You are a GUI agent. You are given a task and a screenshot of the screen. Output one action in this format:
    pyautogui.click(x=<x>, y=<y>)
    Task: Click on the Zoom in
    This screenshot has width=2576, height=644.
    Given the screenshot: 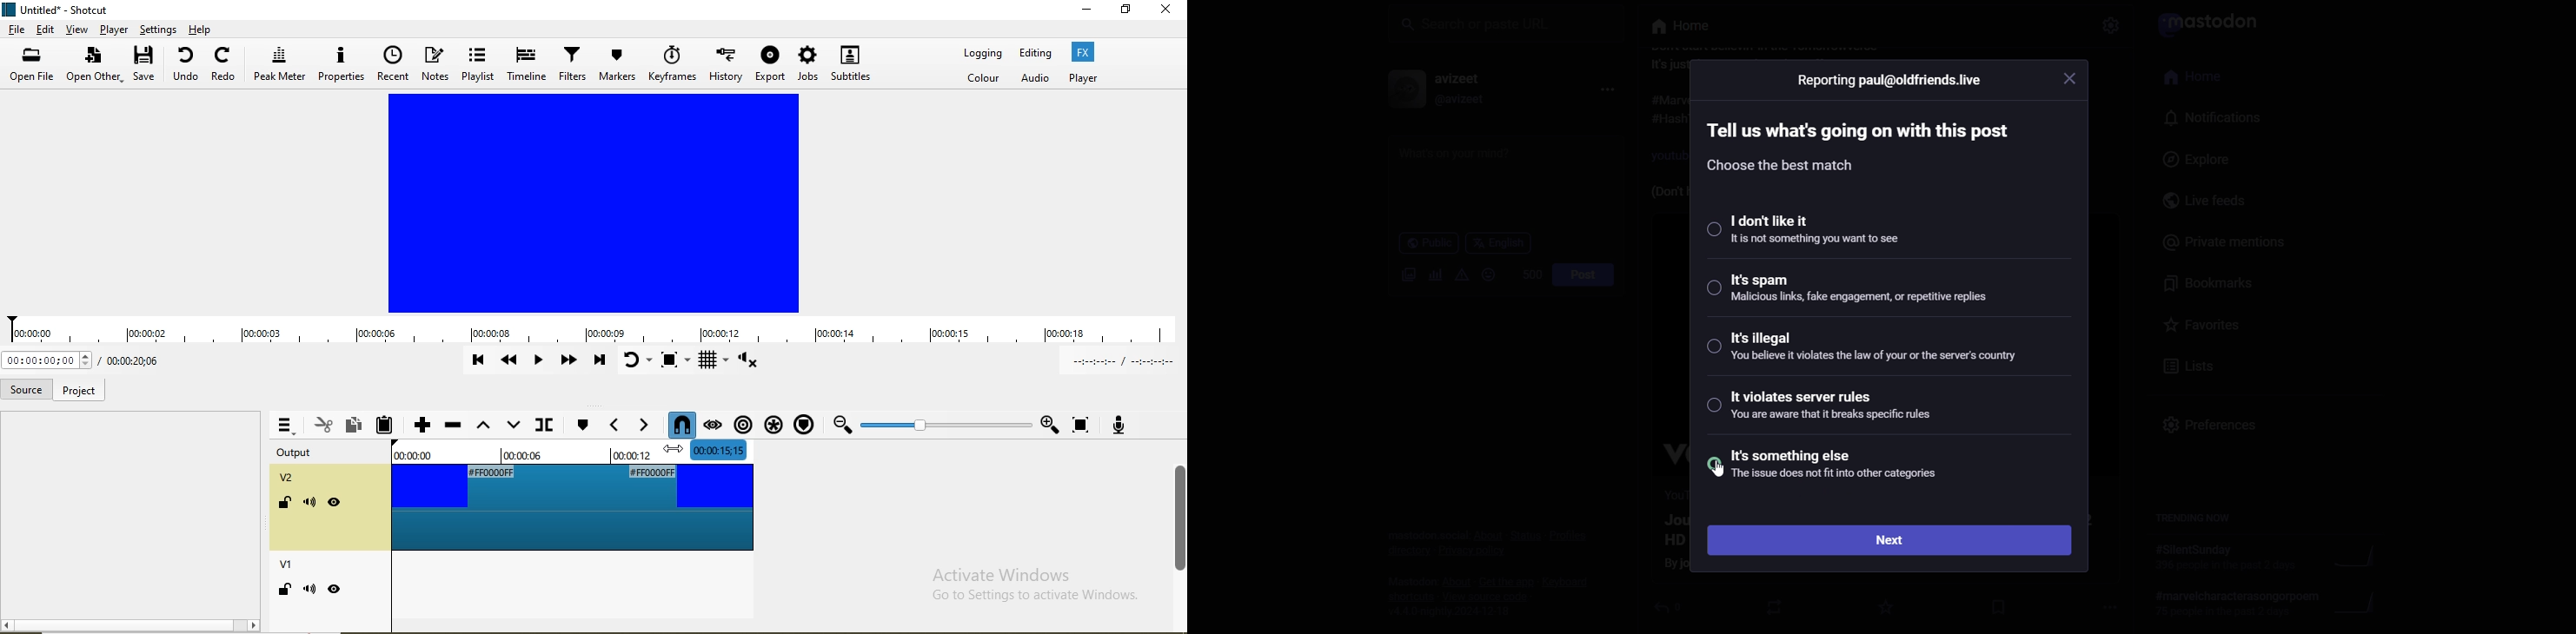 What is the action you would take?
    pyautogui.click(x=1049, y=425)
    